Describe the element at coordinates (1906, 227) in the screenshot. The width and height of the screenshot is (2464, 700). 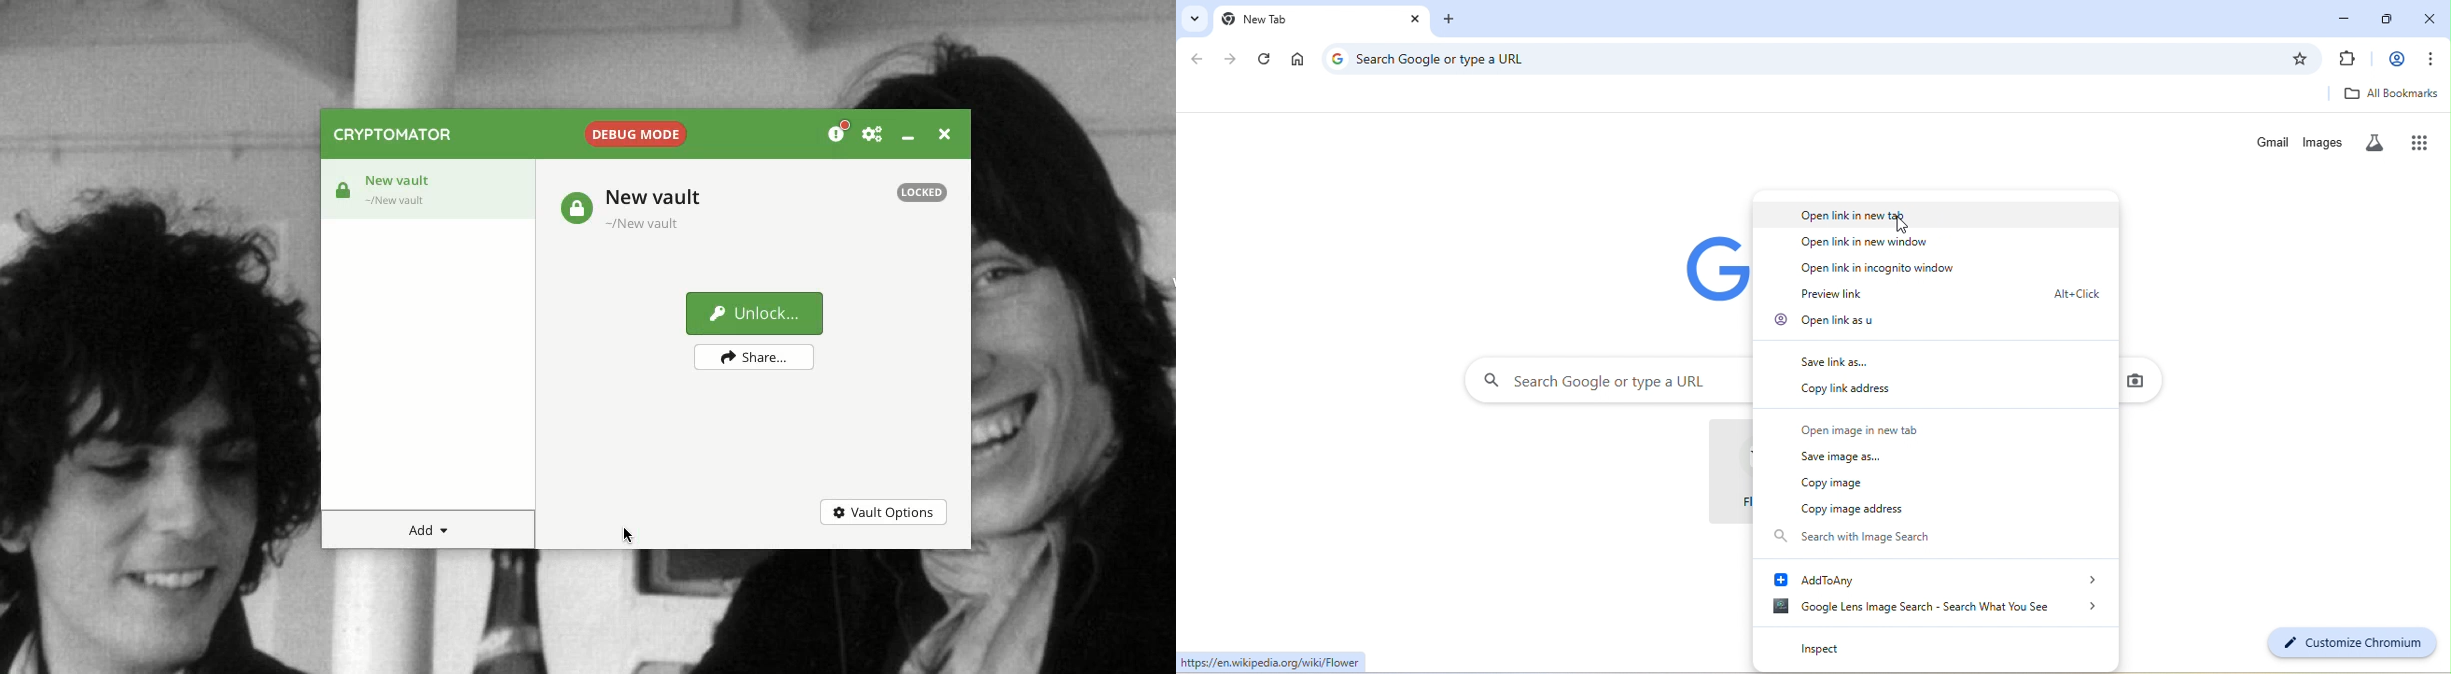
I see `cursor movement` at that location.